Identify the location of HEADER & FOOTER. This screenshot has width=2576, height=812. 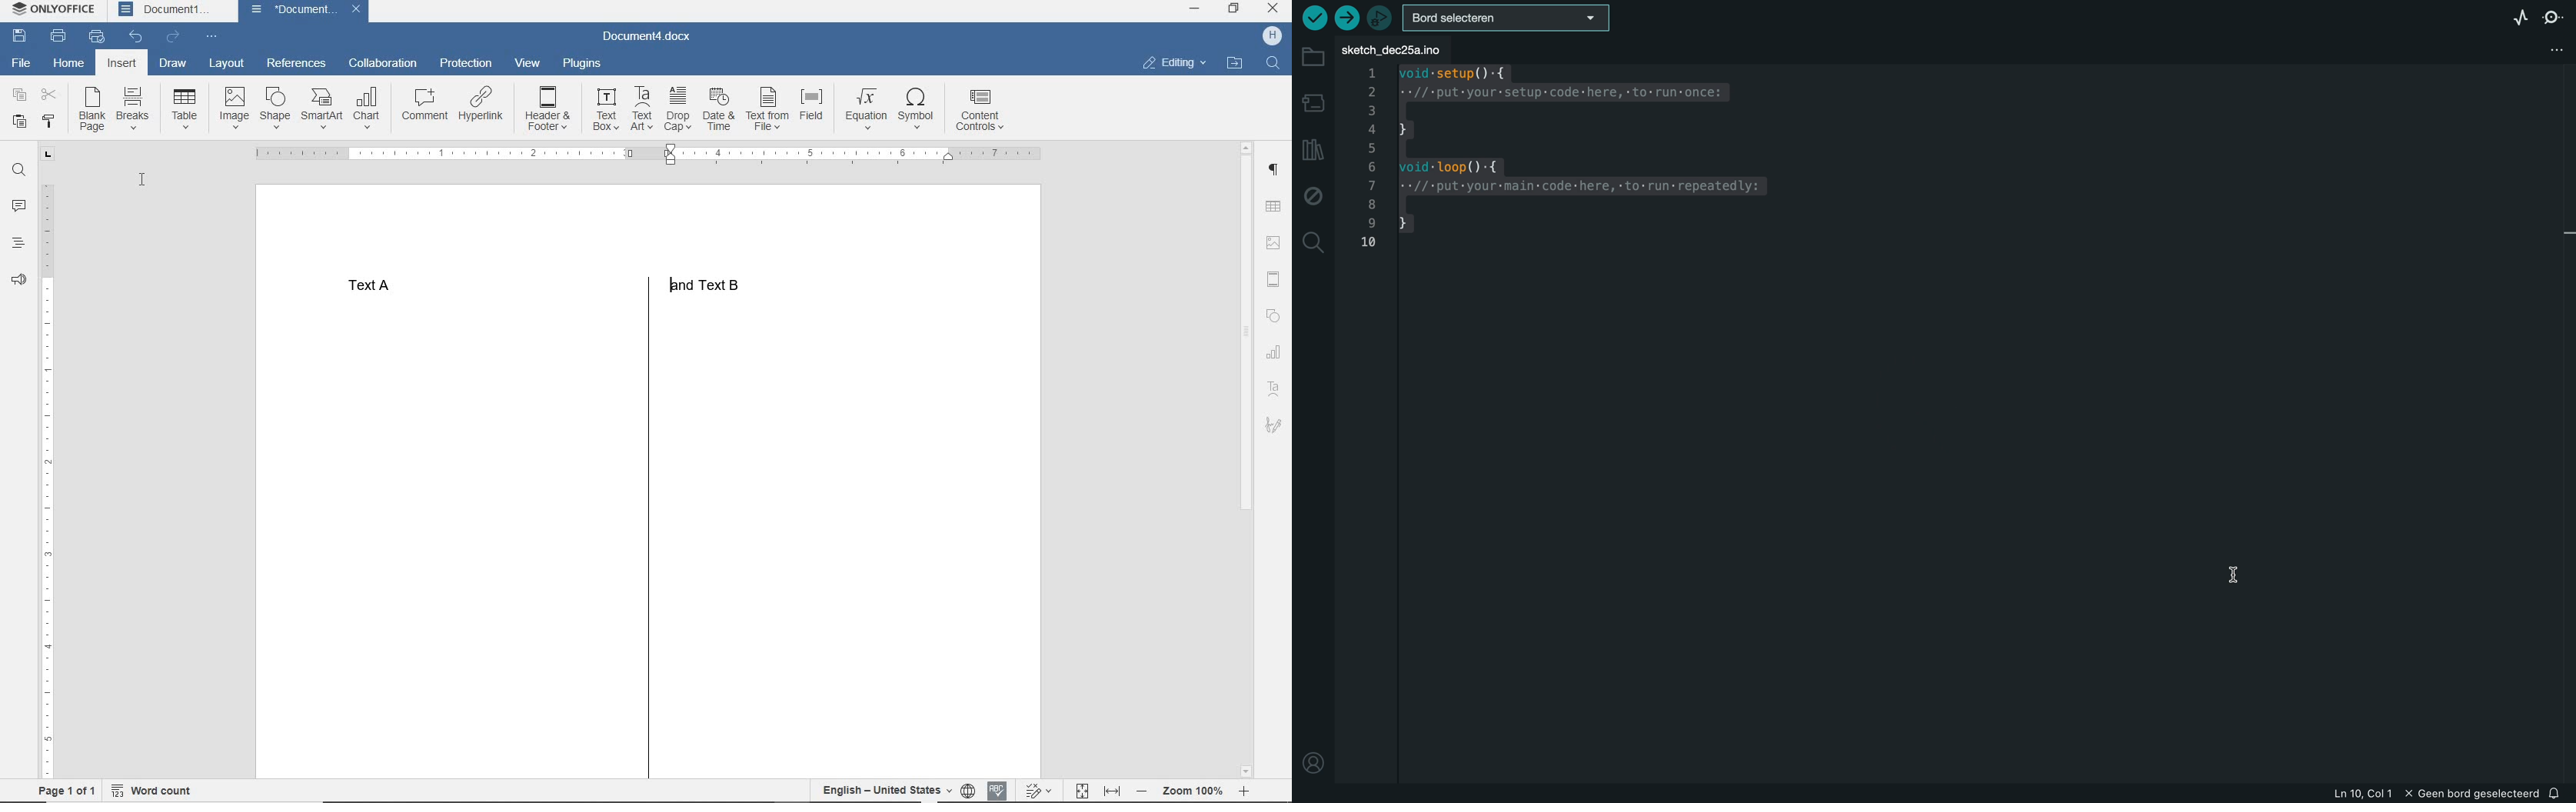
(550, 108).